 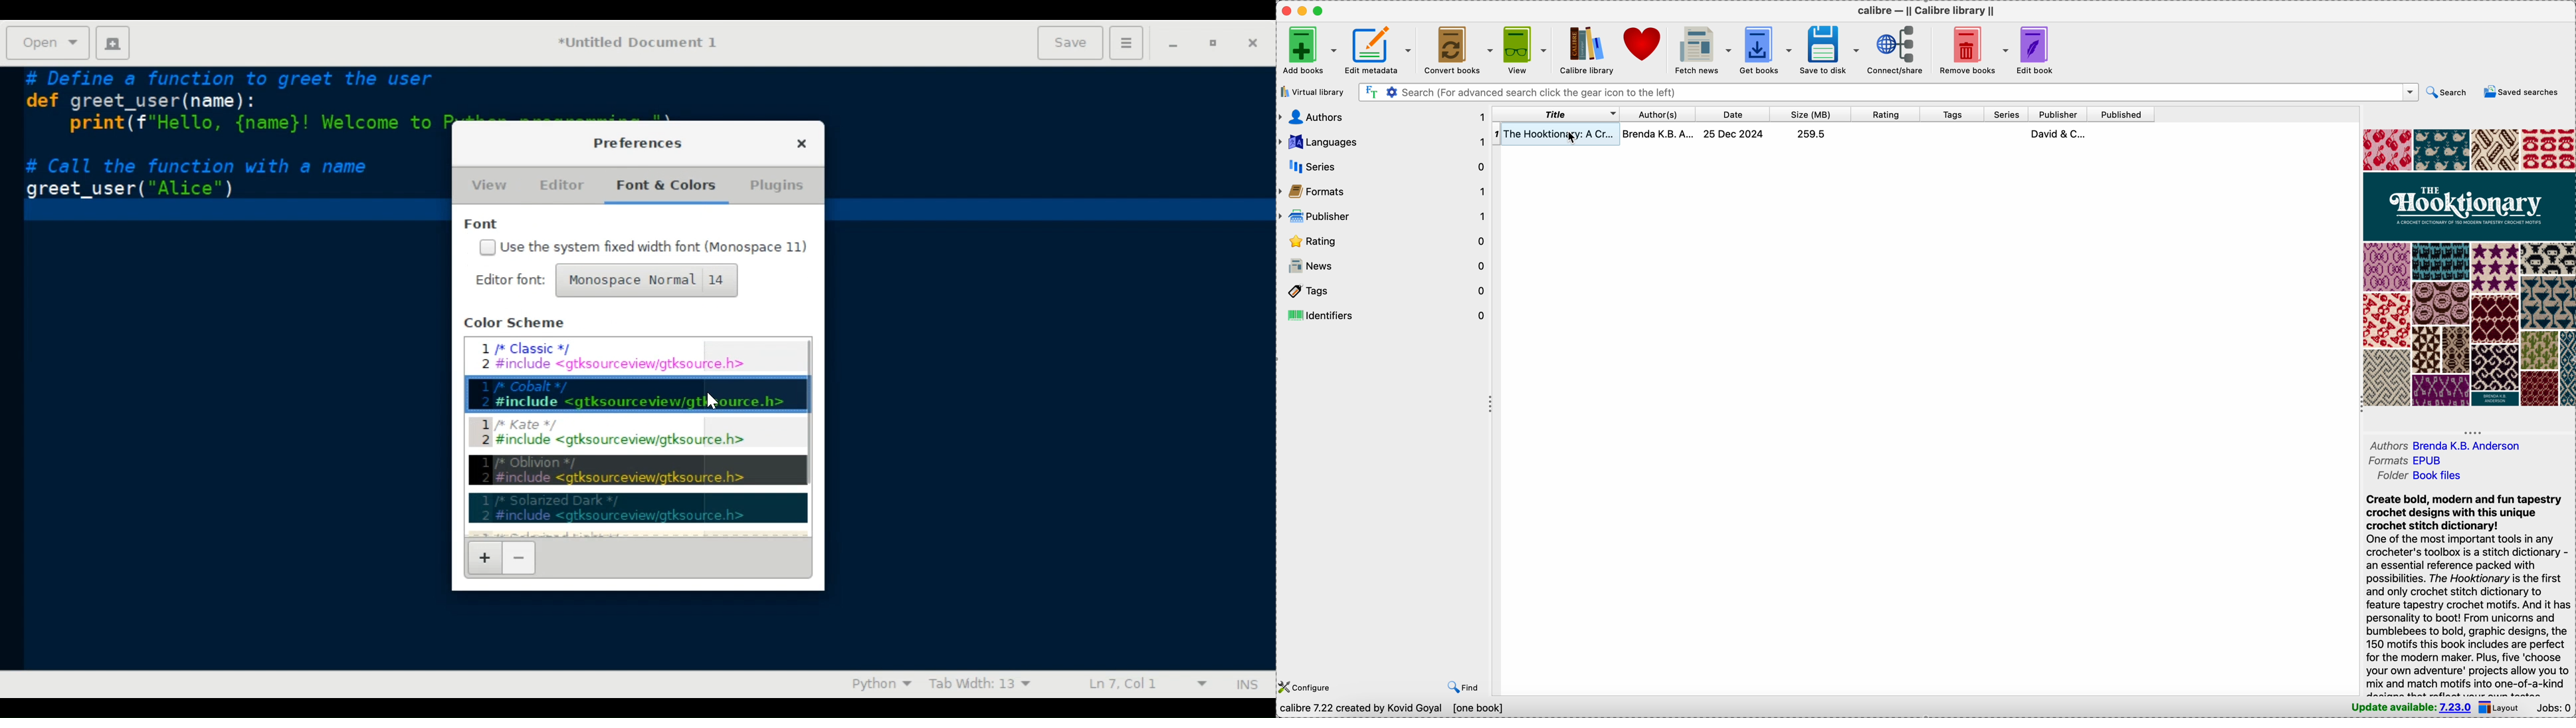 I want to click on view, so click(x=1522, y=49).